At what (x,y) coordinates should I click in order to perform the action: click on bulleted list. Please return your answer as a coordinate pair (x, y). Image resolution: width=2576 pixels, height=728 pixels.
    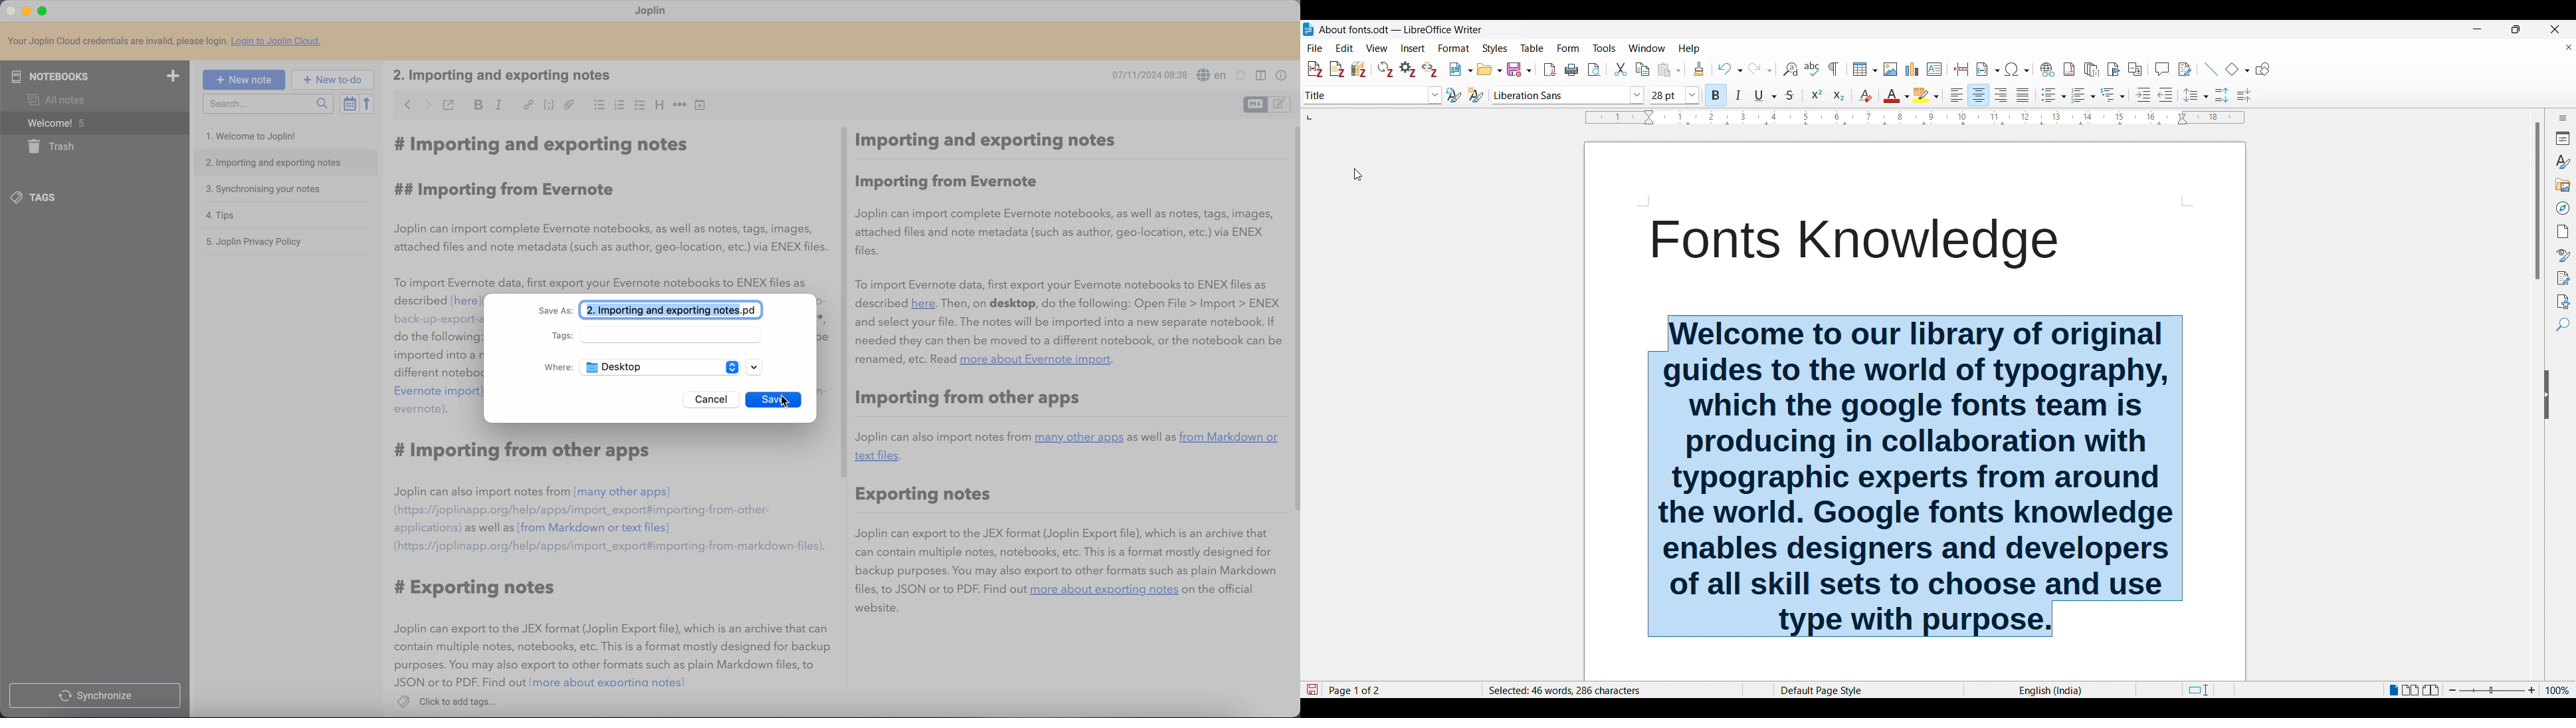
    Looking at the image, I should click on (596, 106).